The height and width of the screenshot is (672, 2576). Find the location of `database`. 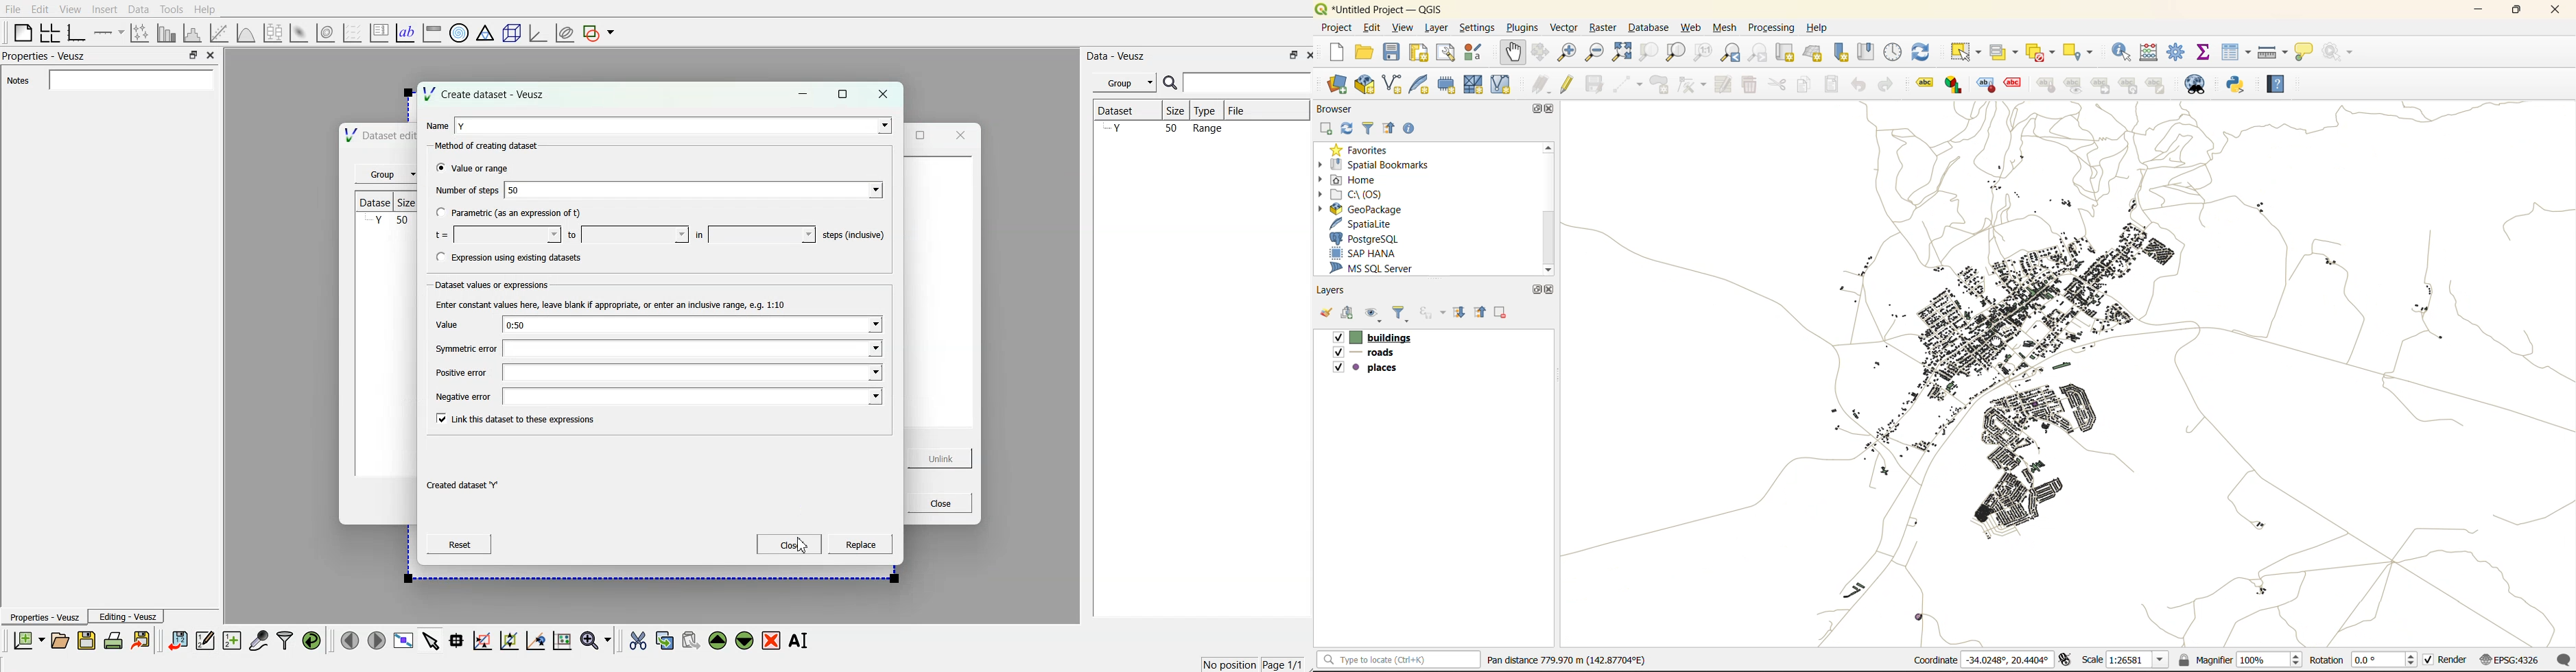

database is located at coordinates (1647, 26).